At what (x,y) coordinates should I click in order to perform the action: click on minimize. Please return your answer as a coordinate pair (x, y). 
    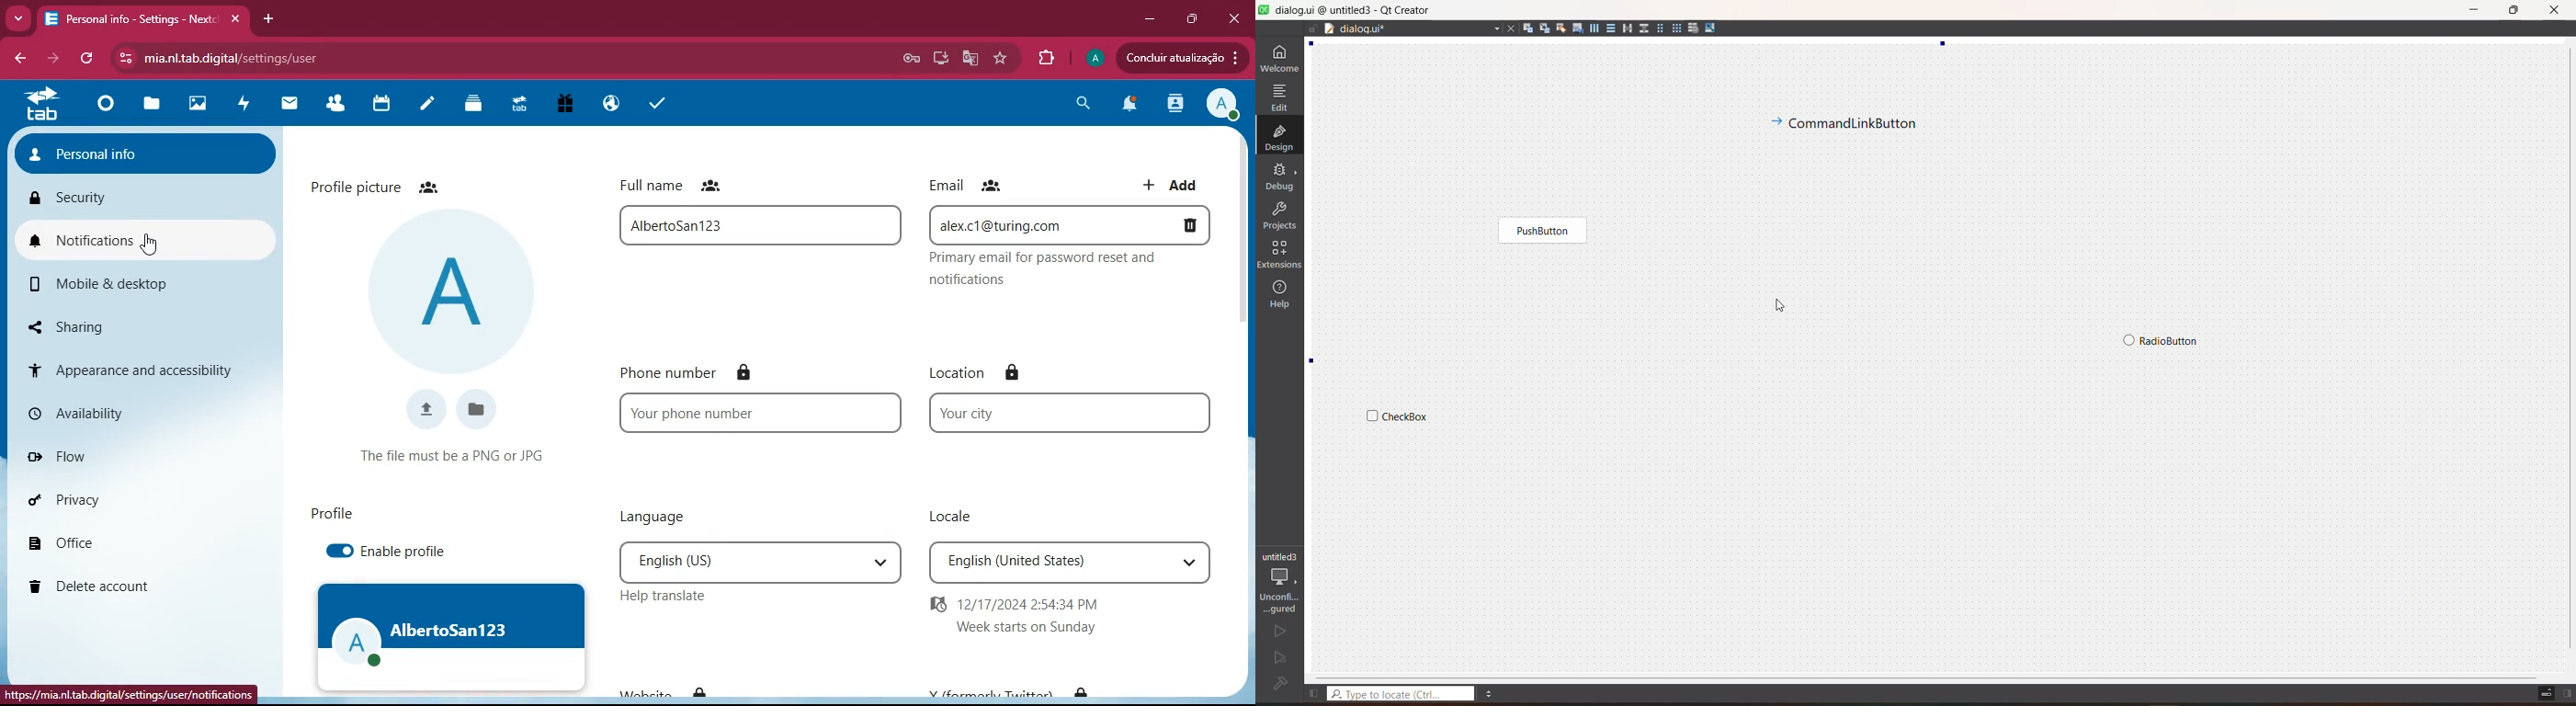
    Looking at the image, I should click on (1144, 20).